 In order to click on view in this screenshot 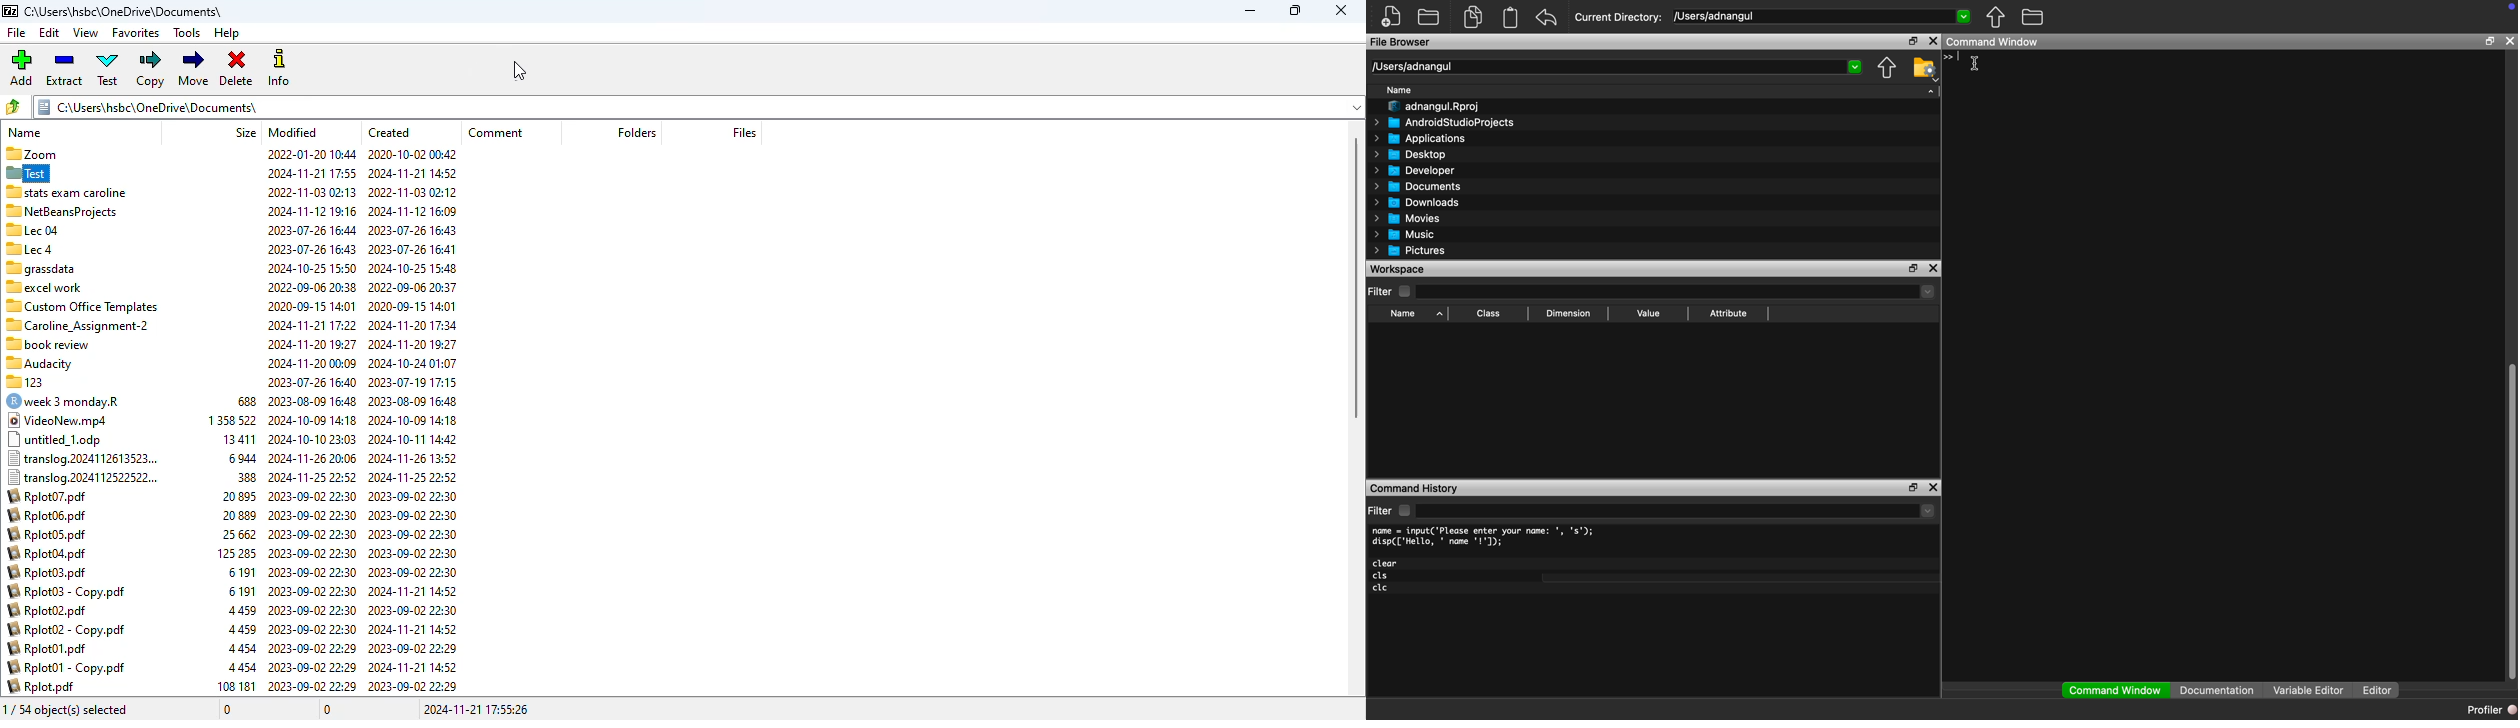, I will do `click(85, 33)`.